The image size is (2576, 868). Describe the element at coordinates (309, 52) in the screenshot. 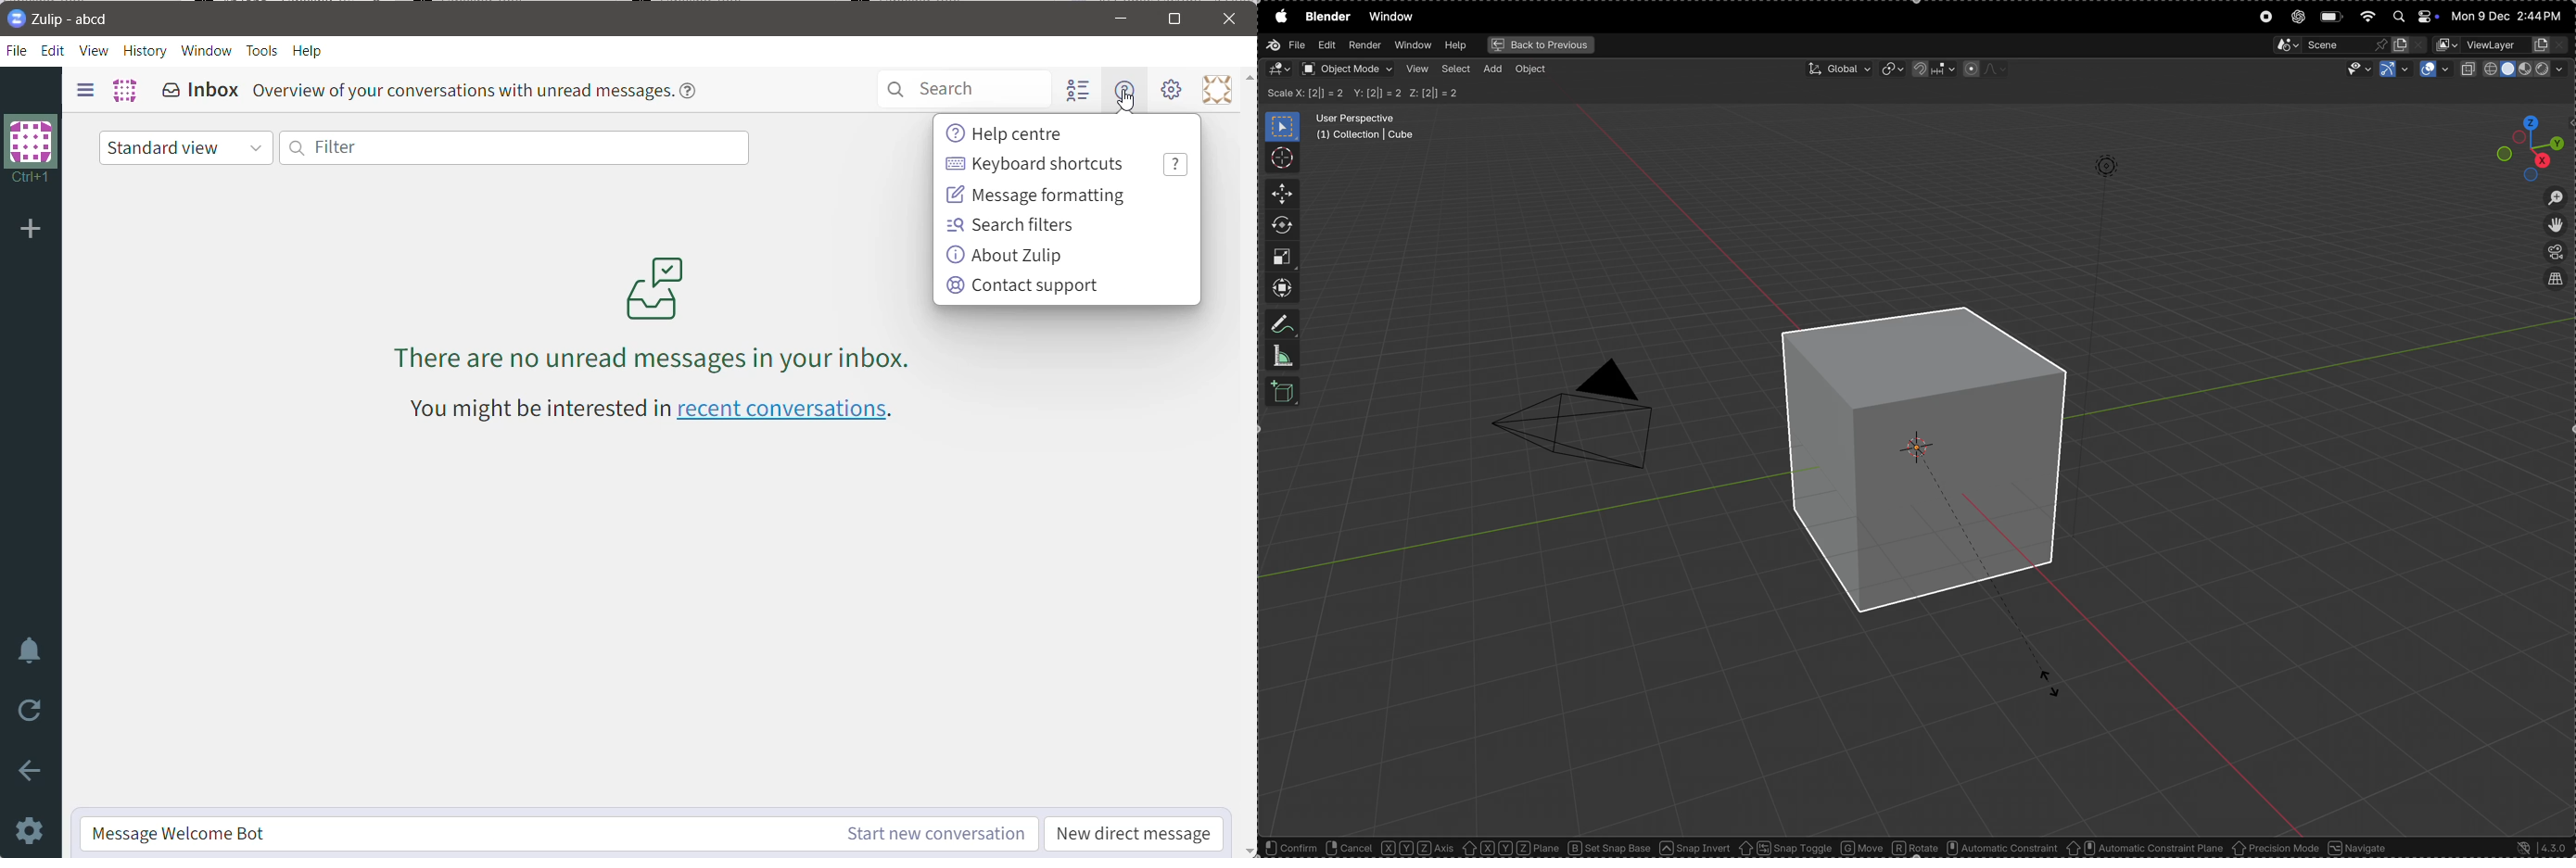

I see `Help` at that location.